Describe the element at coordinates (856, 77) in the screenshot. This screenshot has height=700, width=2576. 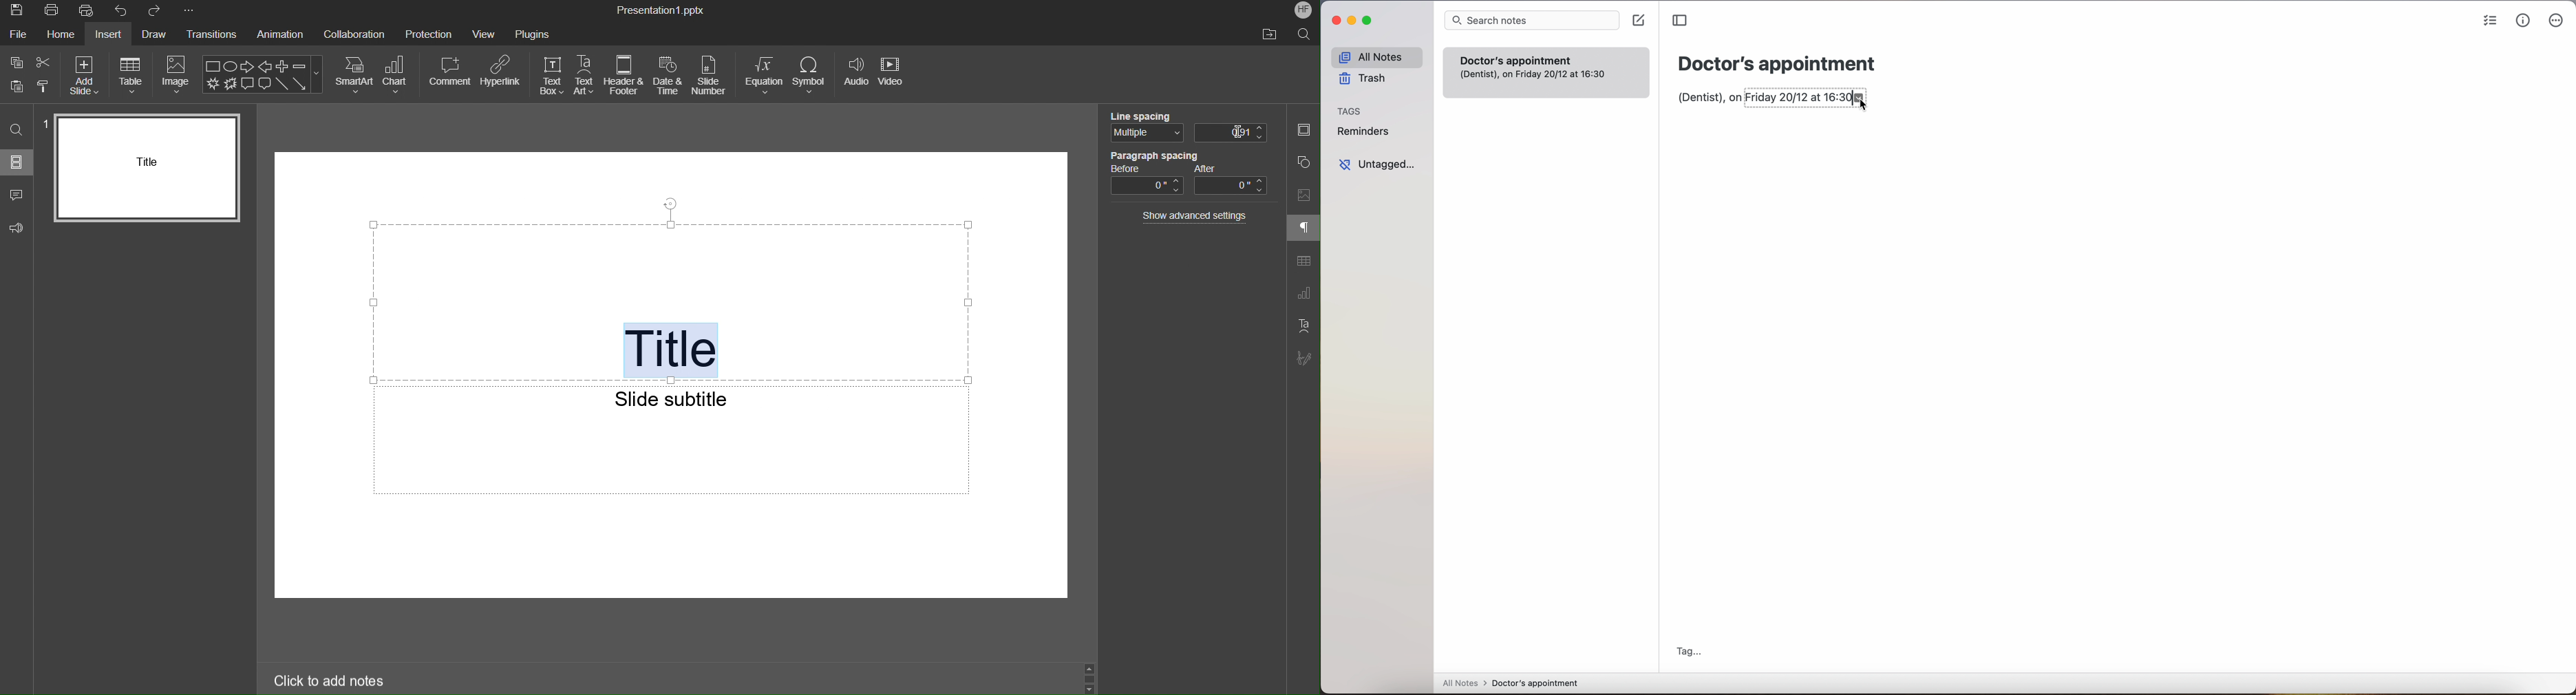
I see `Audio` at that location.